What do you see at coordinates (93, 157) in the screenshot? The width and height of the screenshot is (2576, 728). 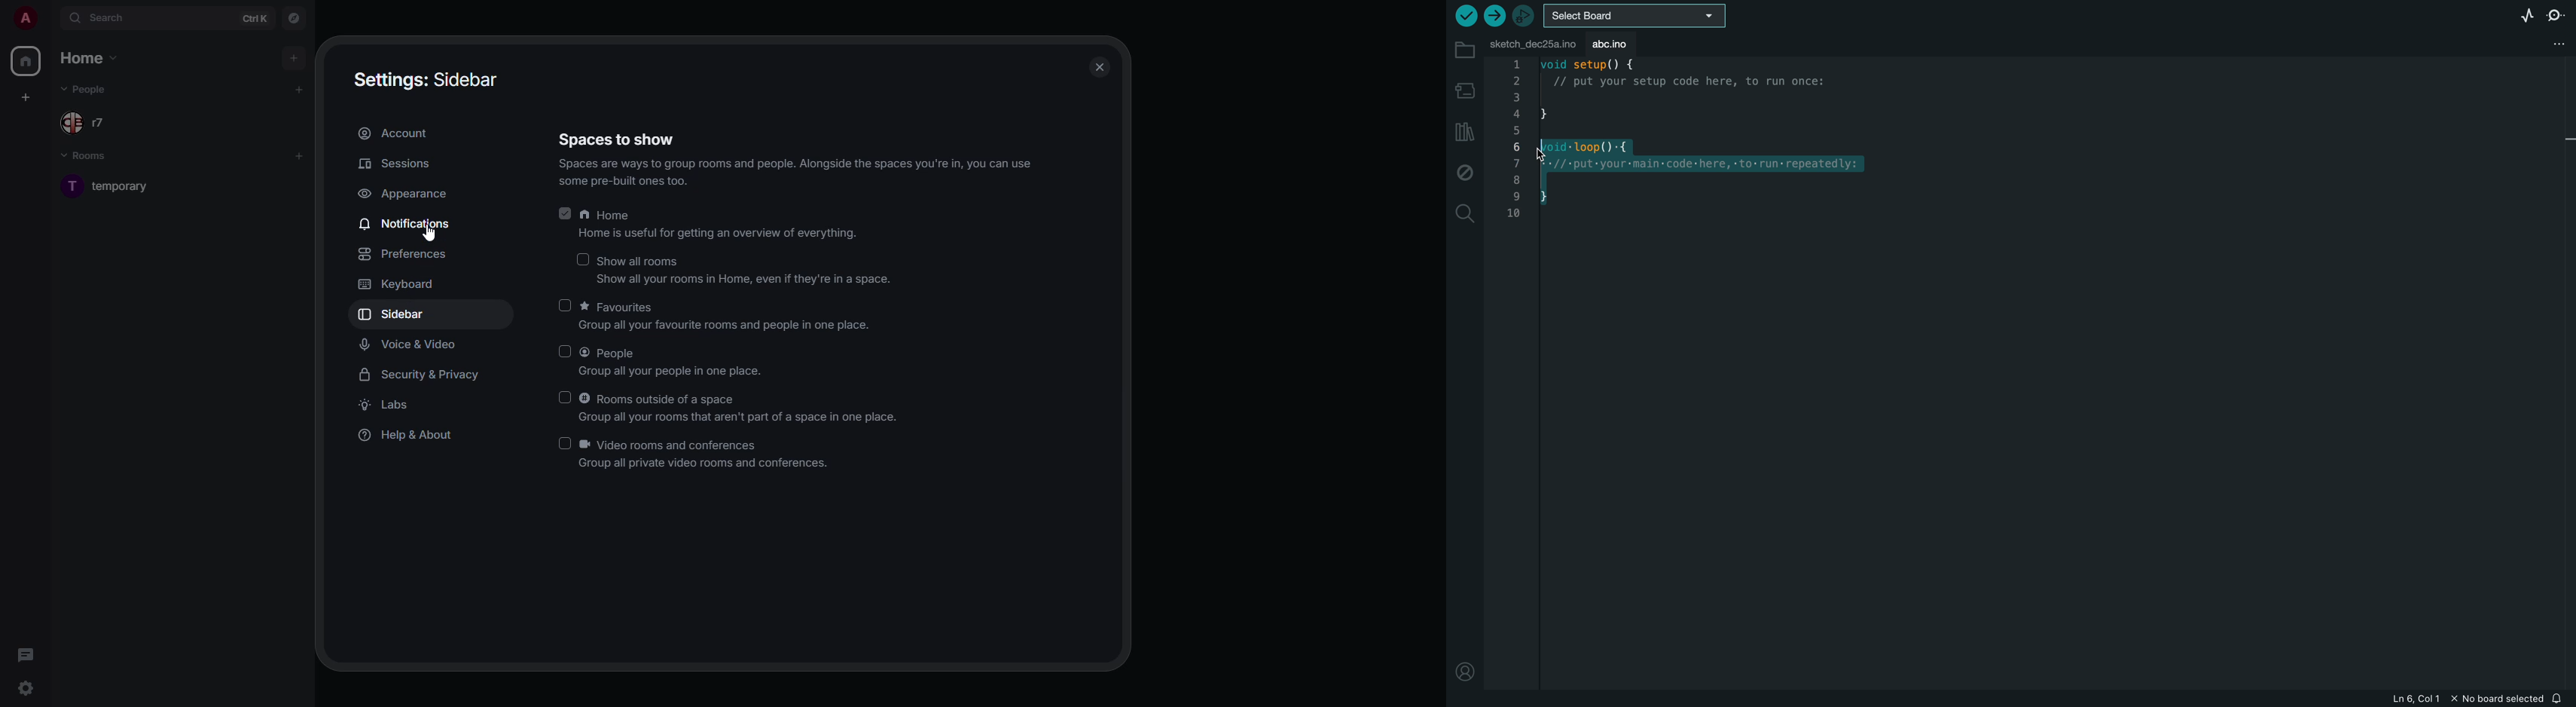 I see `rooms` at bounding box center [93, 157].